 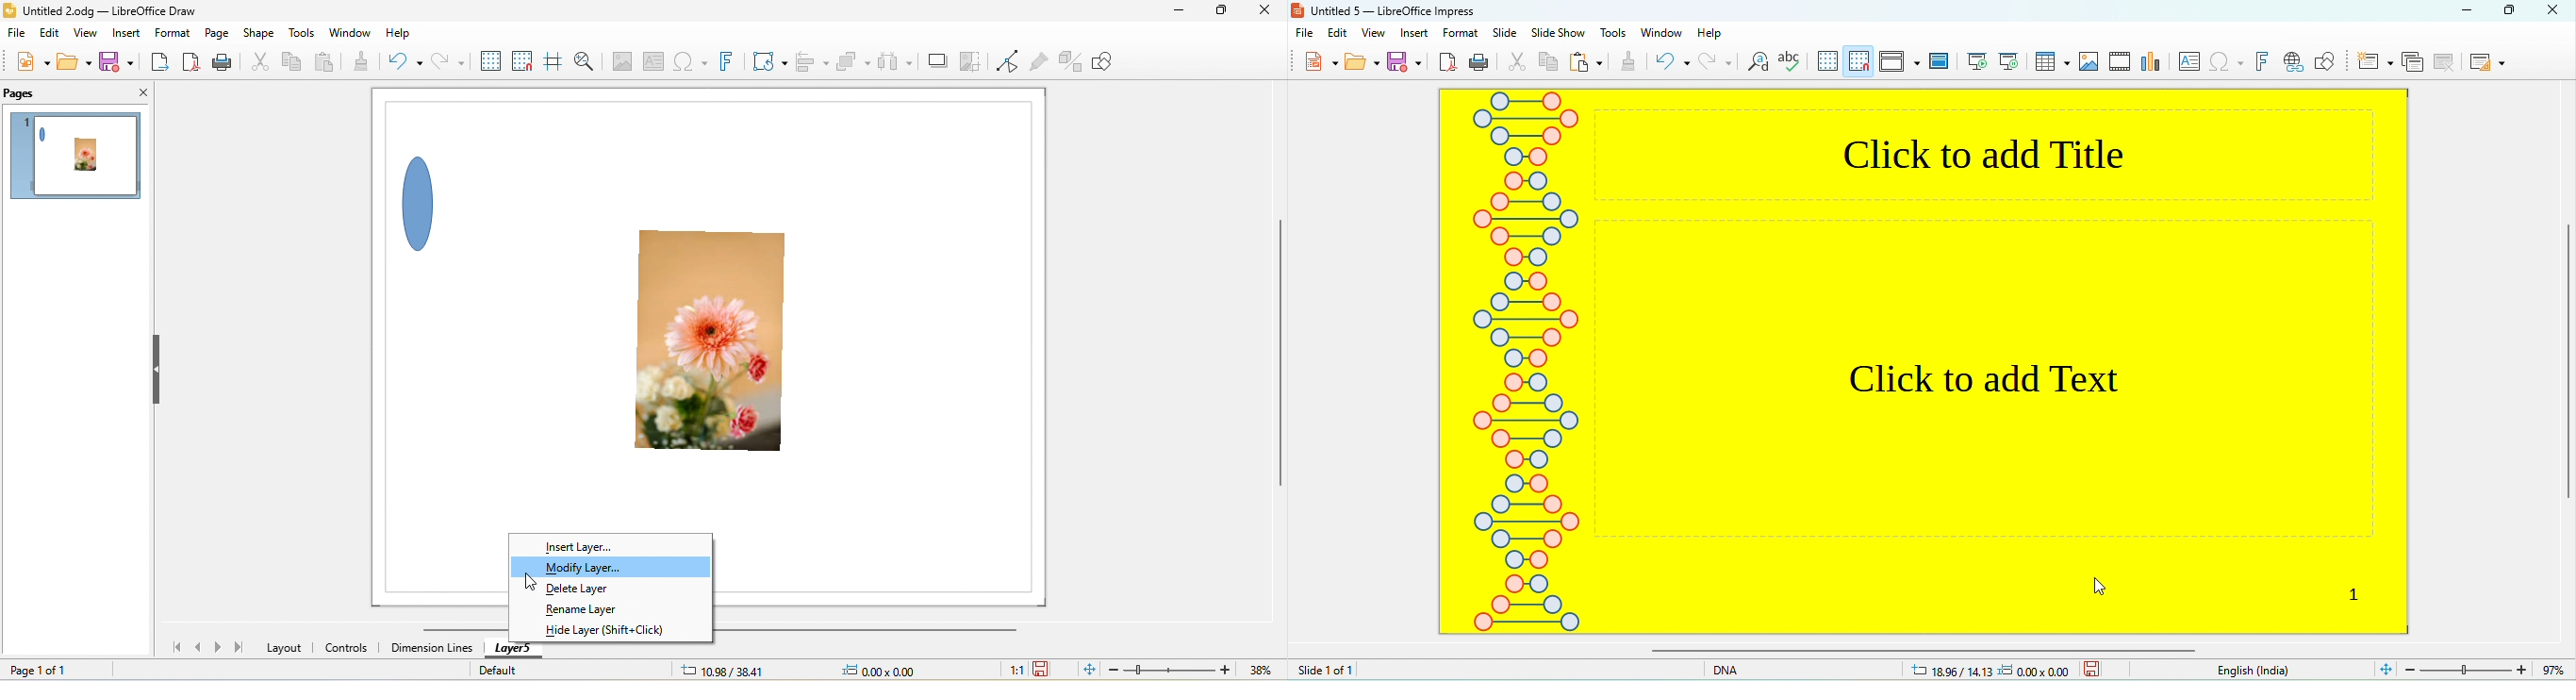 I want to click on hide, so click(x=158, y=371).